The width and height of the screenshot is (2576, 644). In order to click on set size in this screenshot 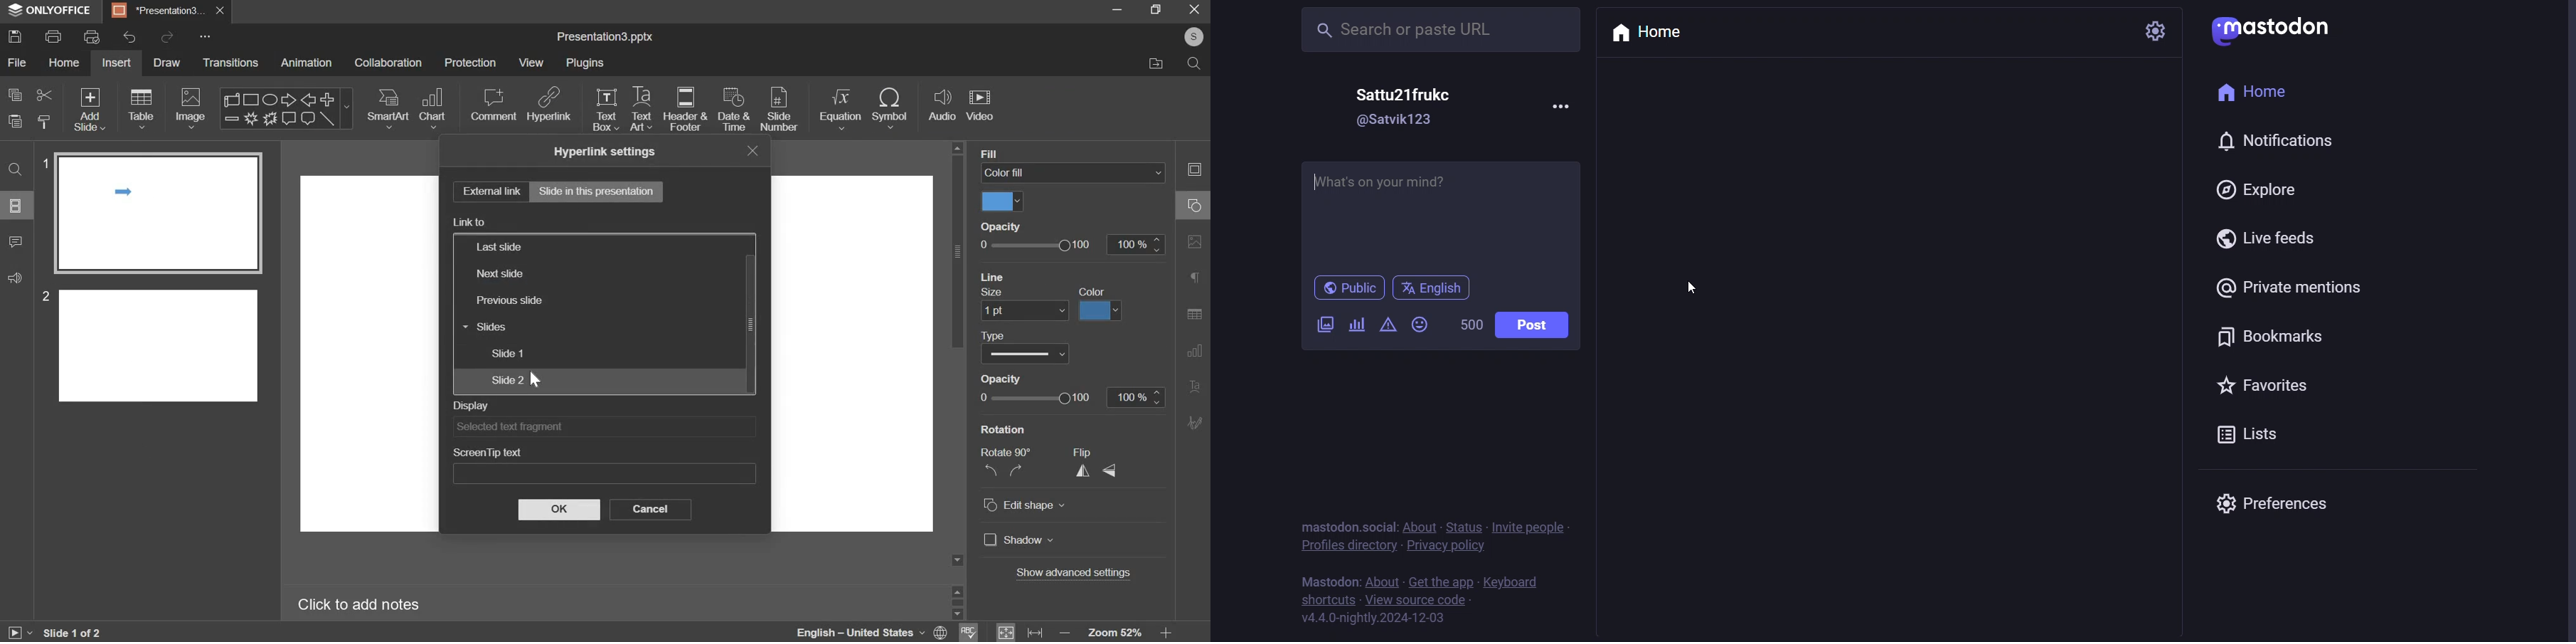, I will do `click(1024, 311)`.